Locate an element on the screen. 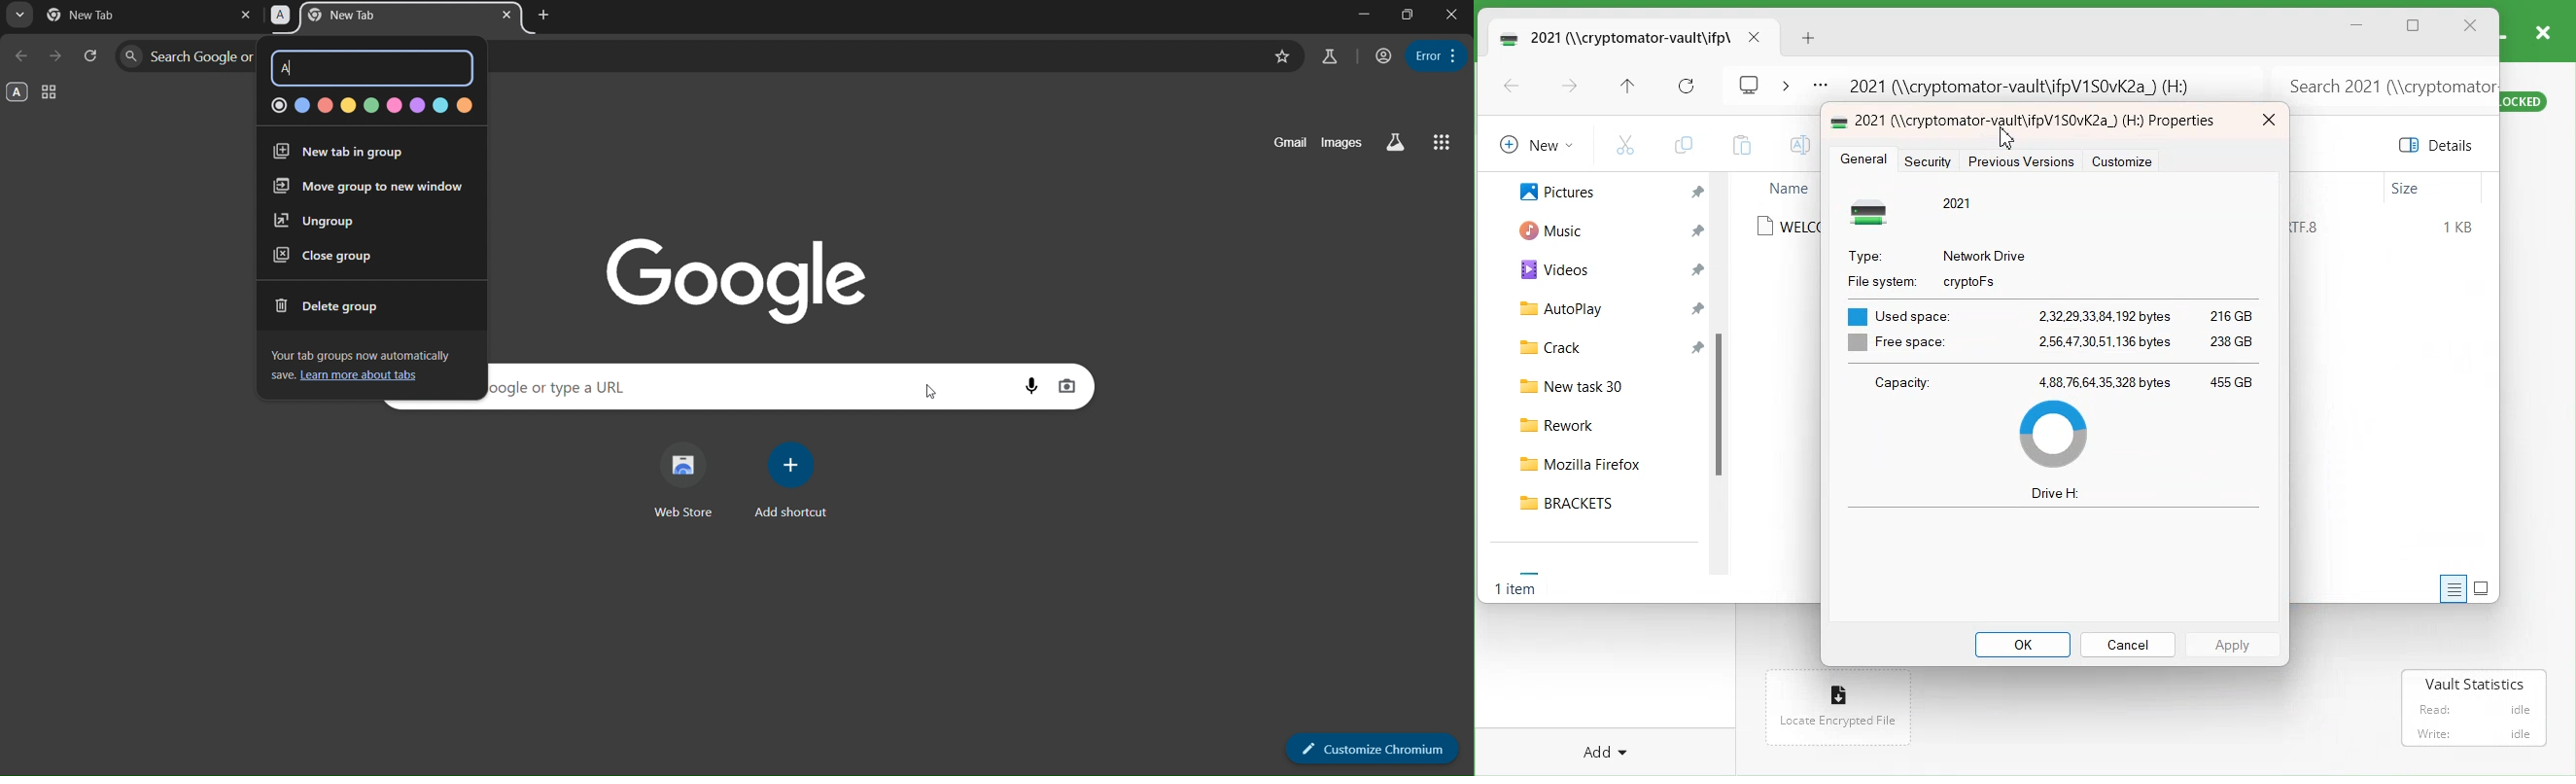  New task 30 is located at coordinates (1601, 383).